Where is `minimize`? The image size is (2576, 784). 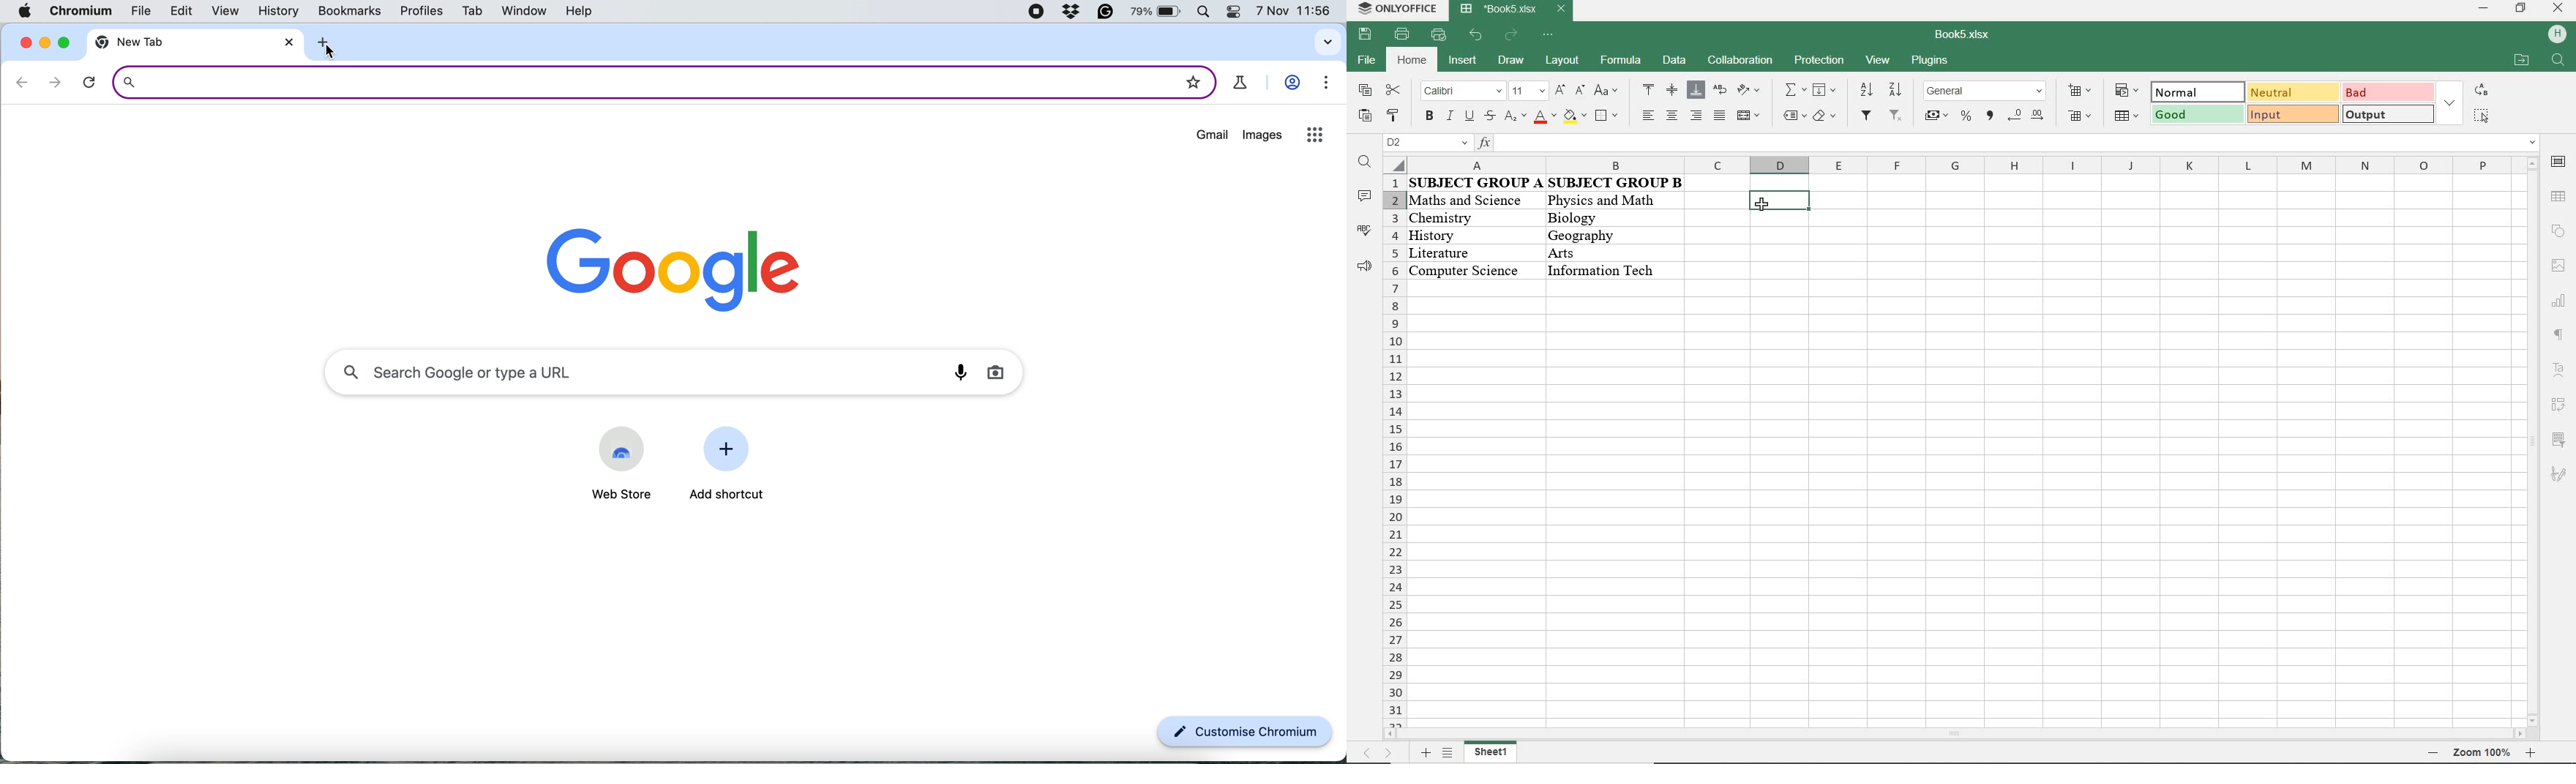
minimize is located at coordinates (2482, 8).